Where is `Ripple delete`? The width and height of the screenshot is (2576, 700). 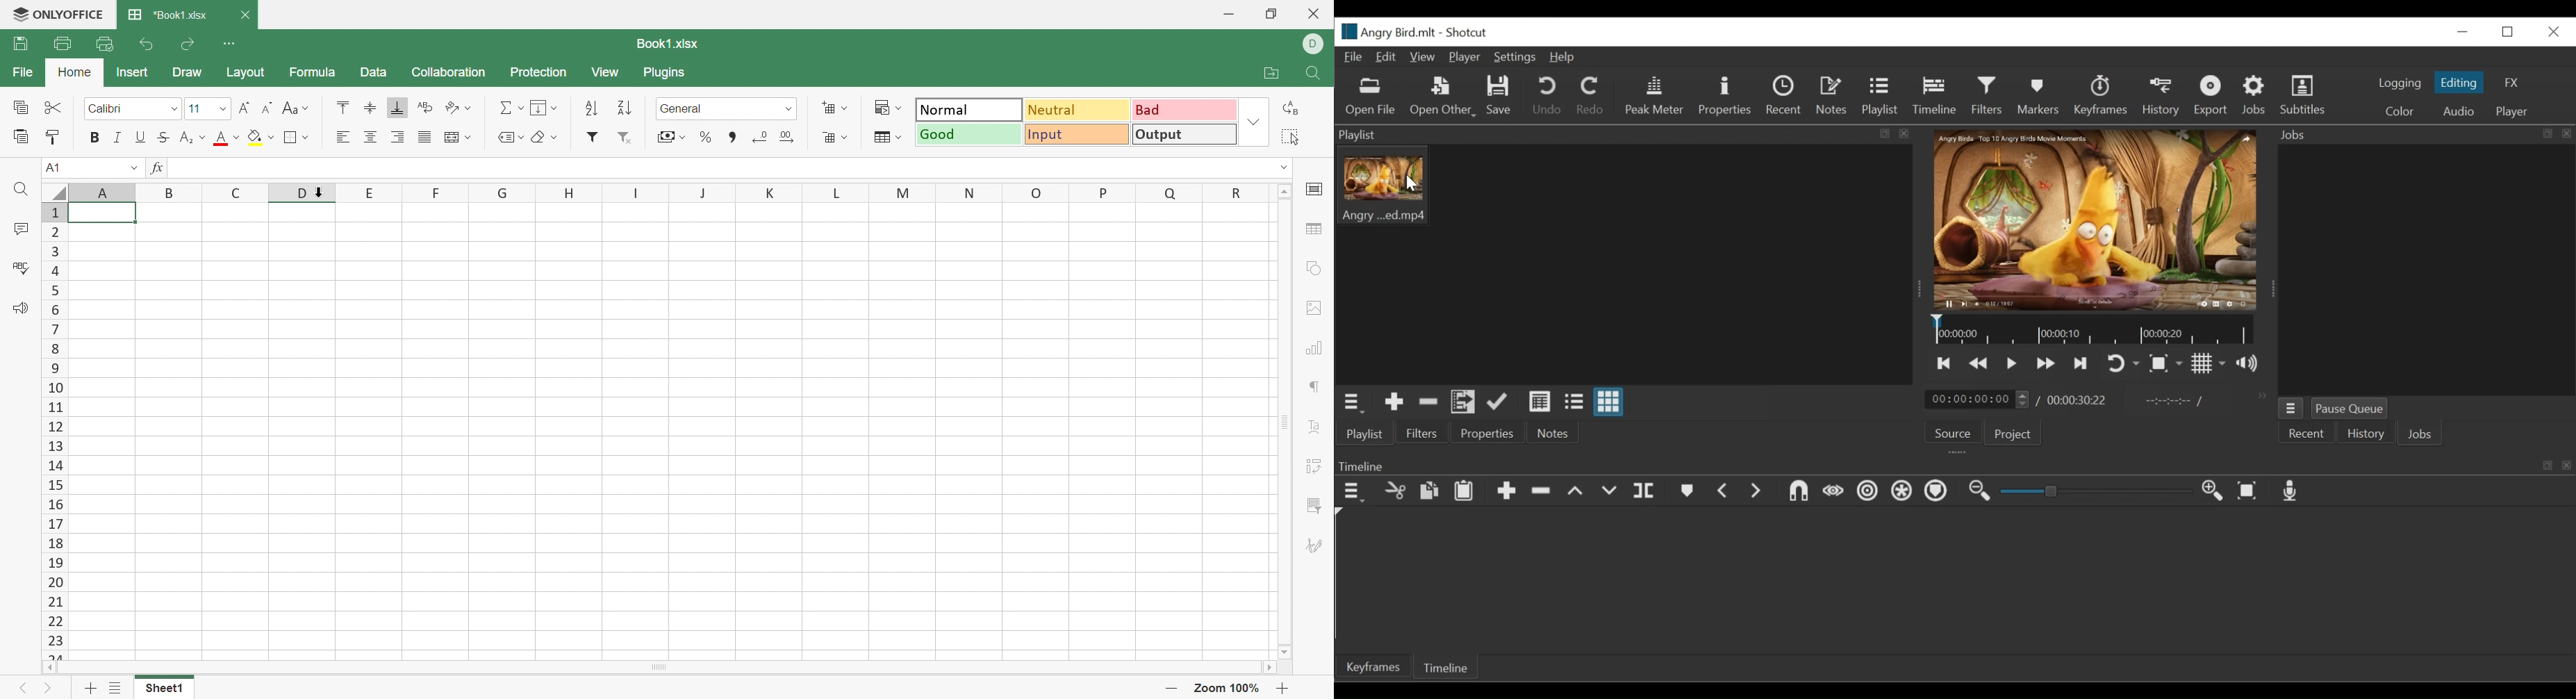 Ripple delete is located at coordinates (1541, 491).